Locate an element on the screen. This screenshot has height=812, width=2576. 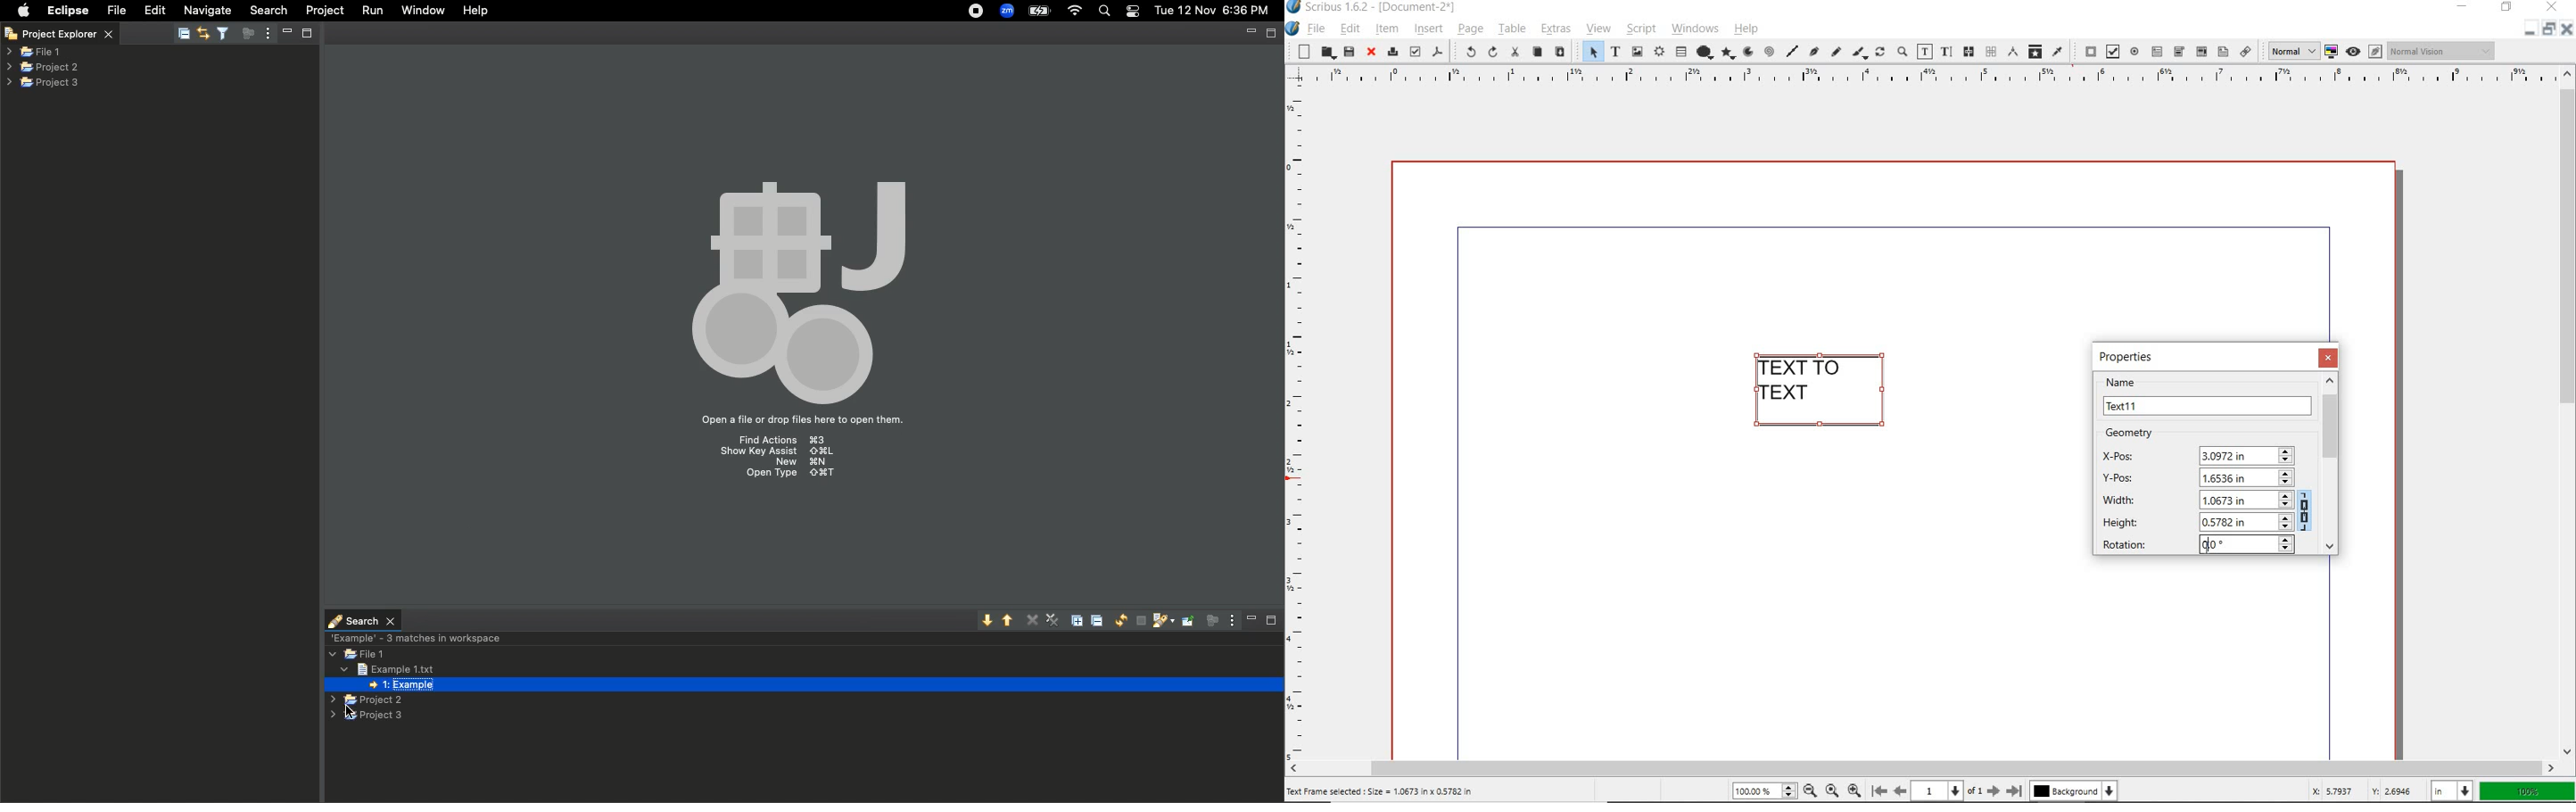
File 1 is located at coordinates (34, 53).